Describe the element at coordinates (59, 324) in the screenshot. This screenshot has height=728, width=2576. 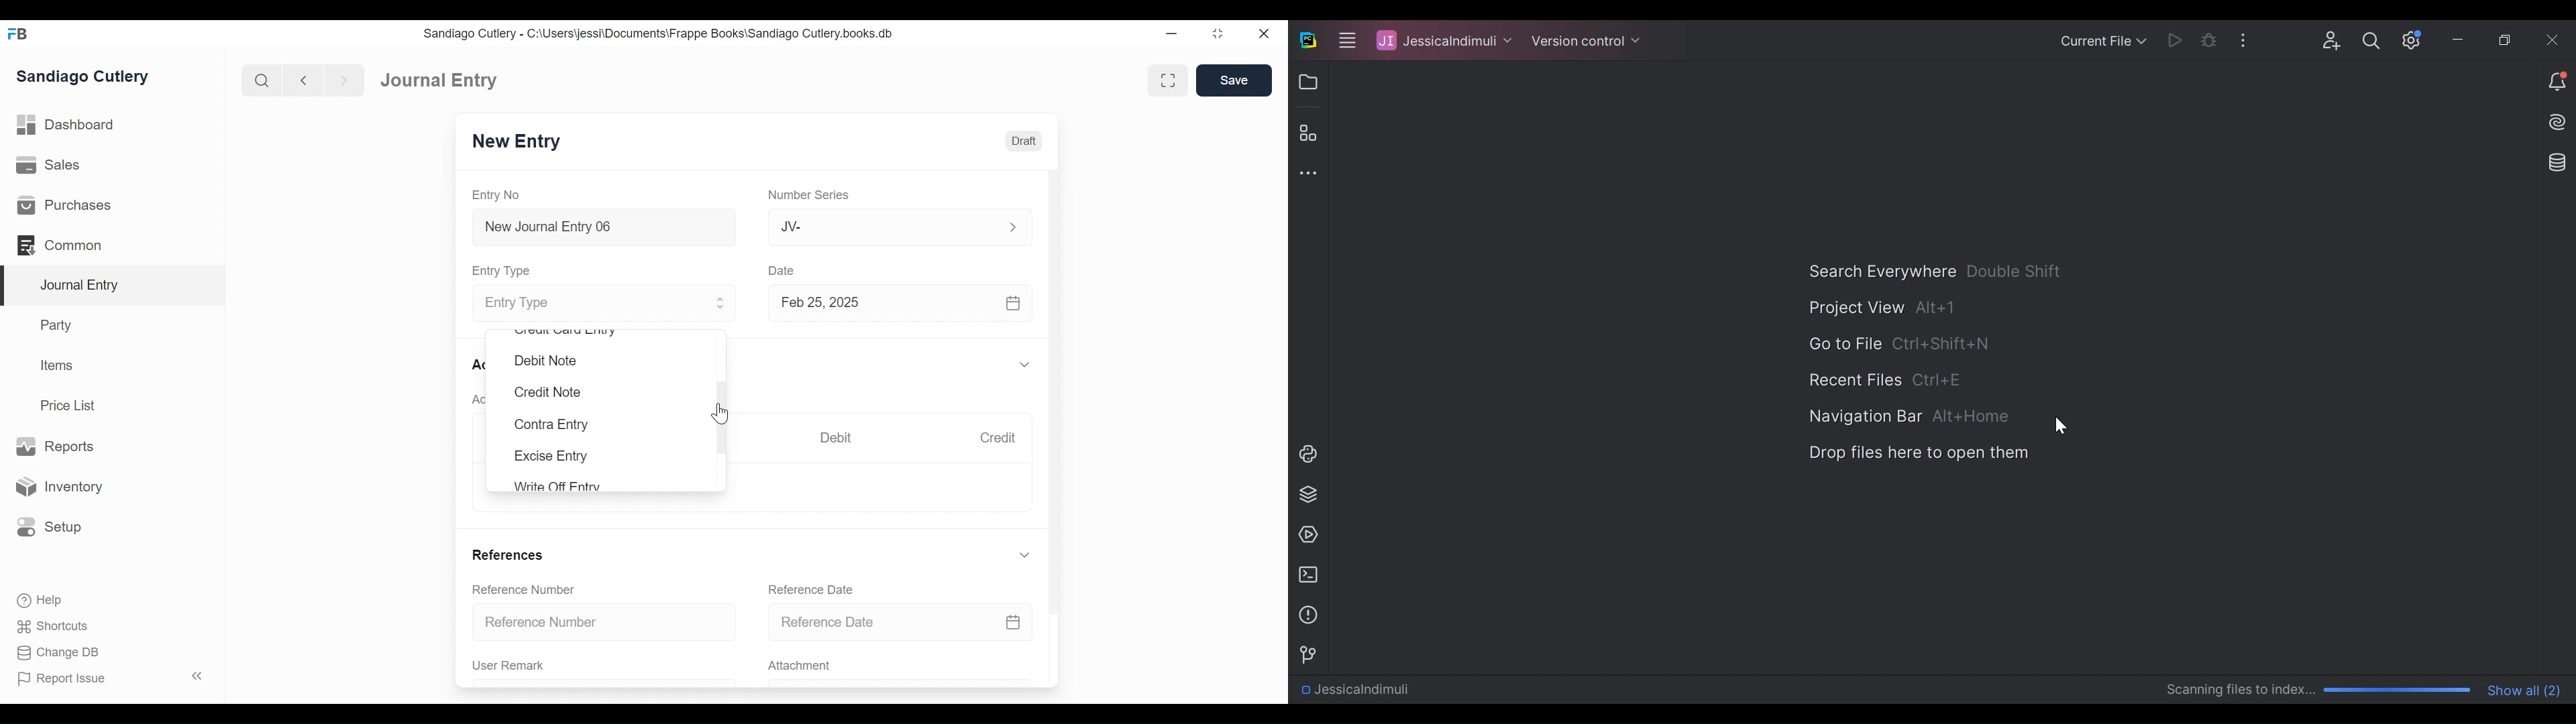
I see `Party` at that location.